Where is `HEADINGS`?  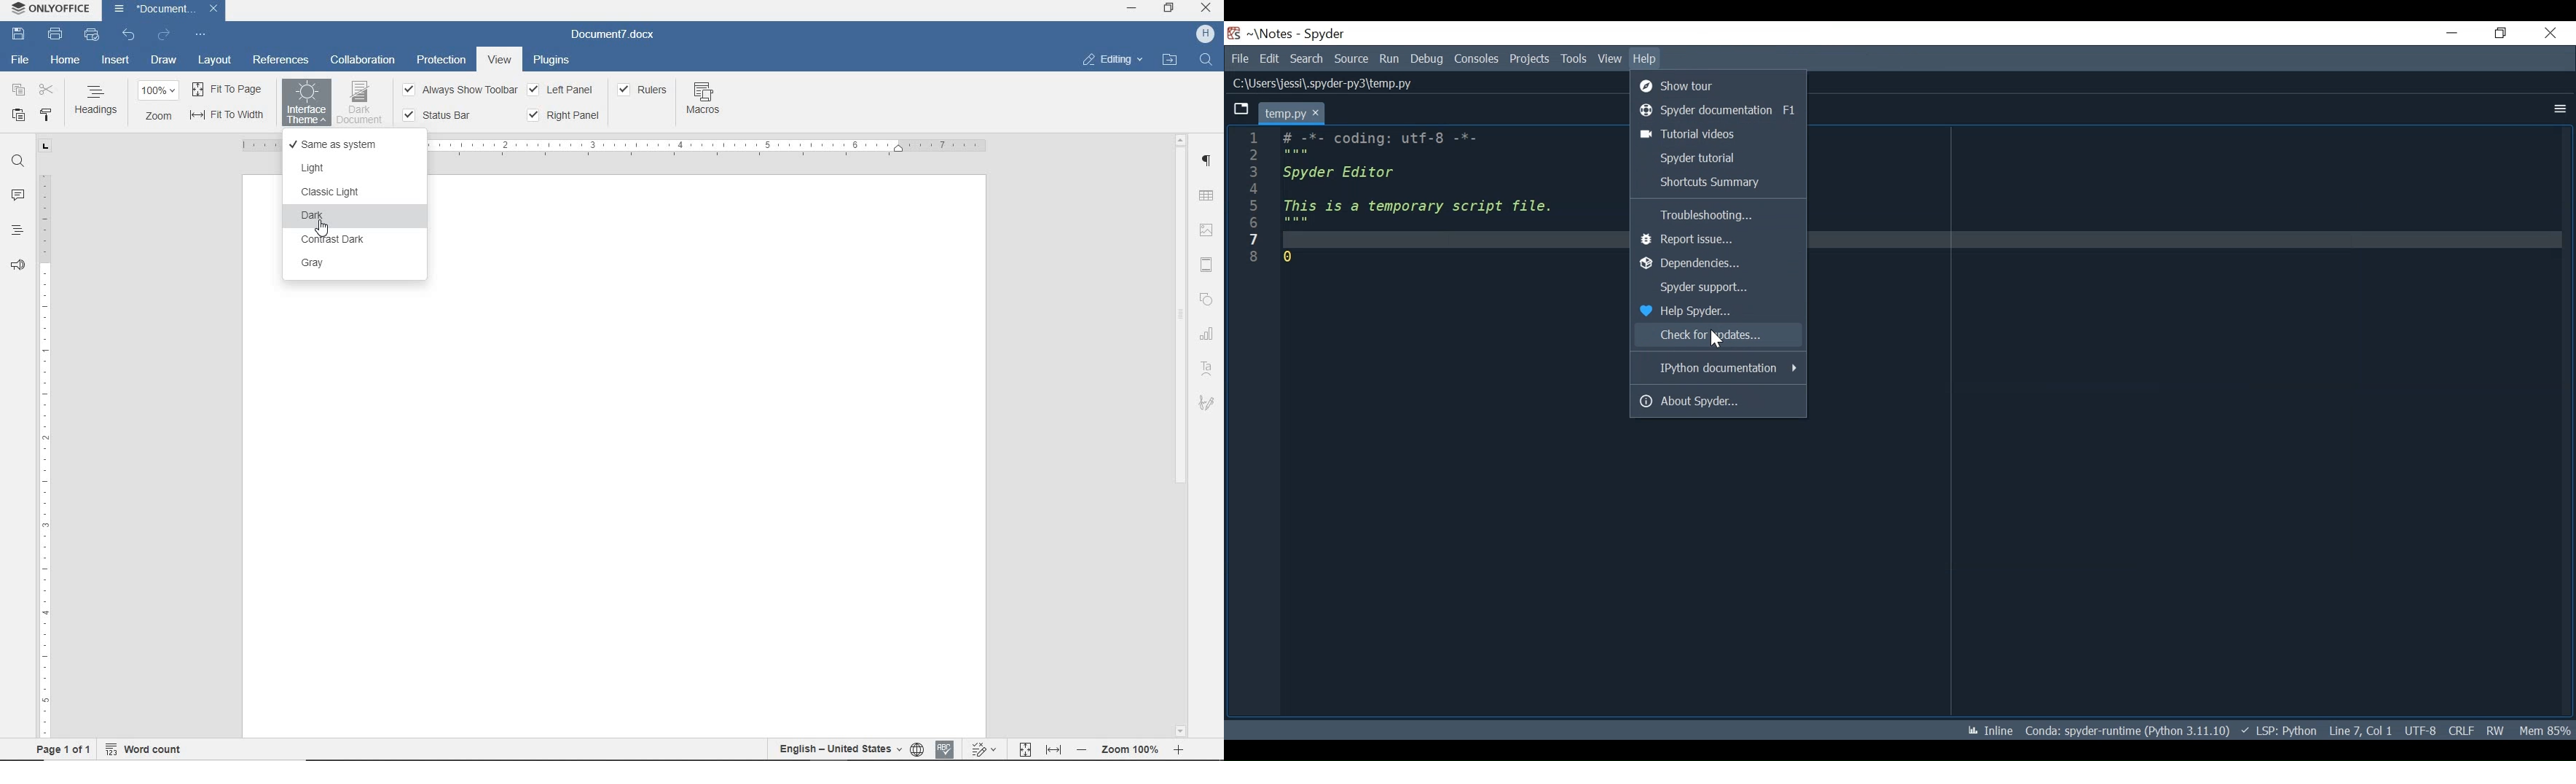
HEADINGS is located at coordinates (97, 101).